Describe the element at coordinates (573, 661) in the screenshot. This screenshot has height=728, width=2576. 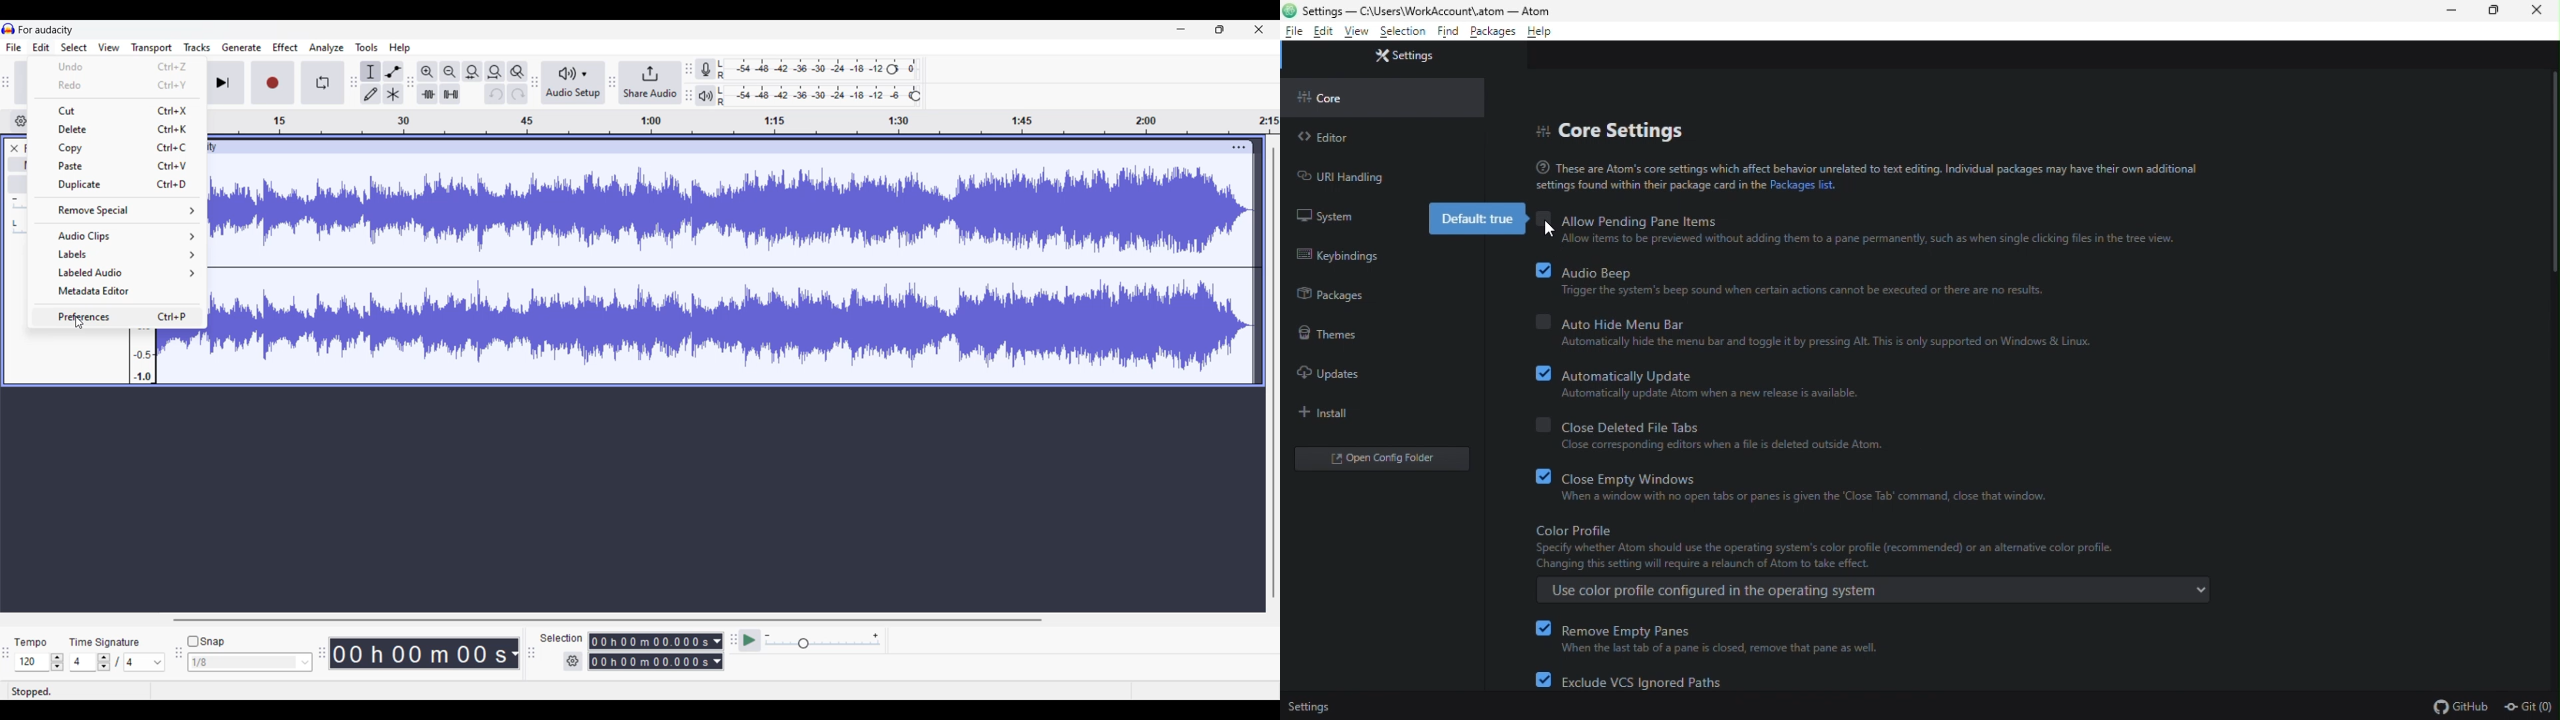
I see `Settings` at that location.